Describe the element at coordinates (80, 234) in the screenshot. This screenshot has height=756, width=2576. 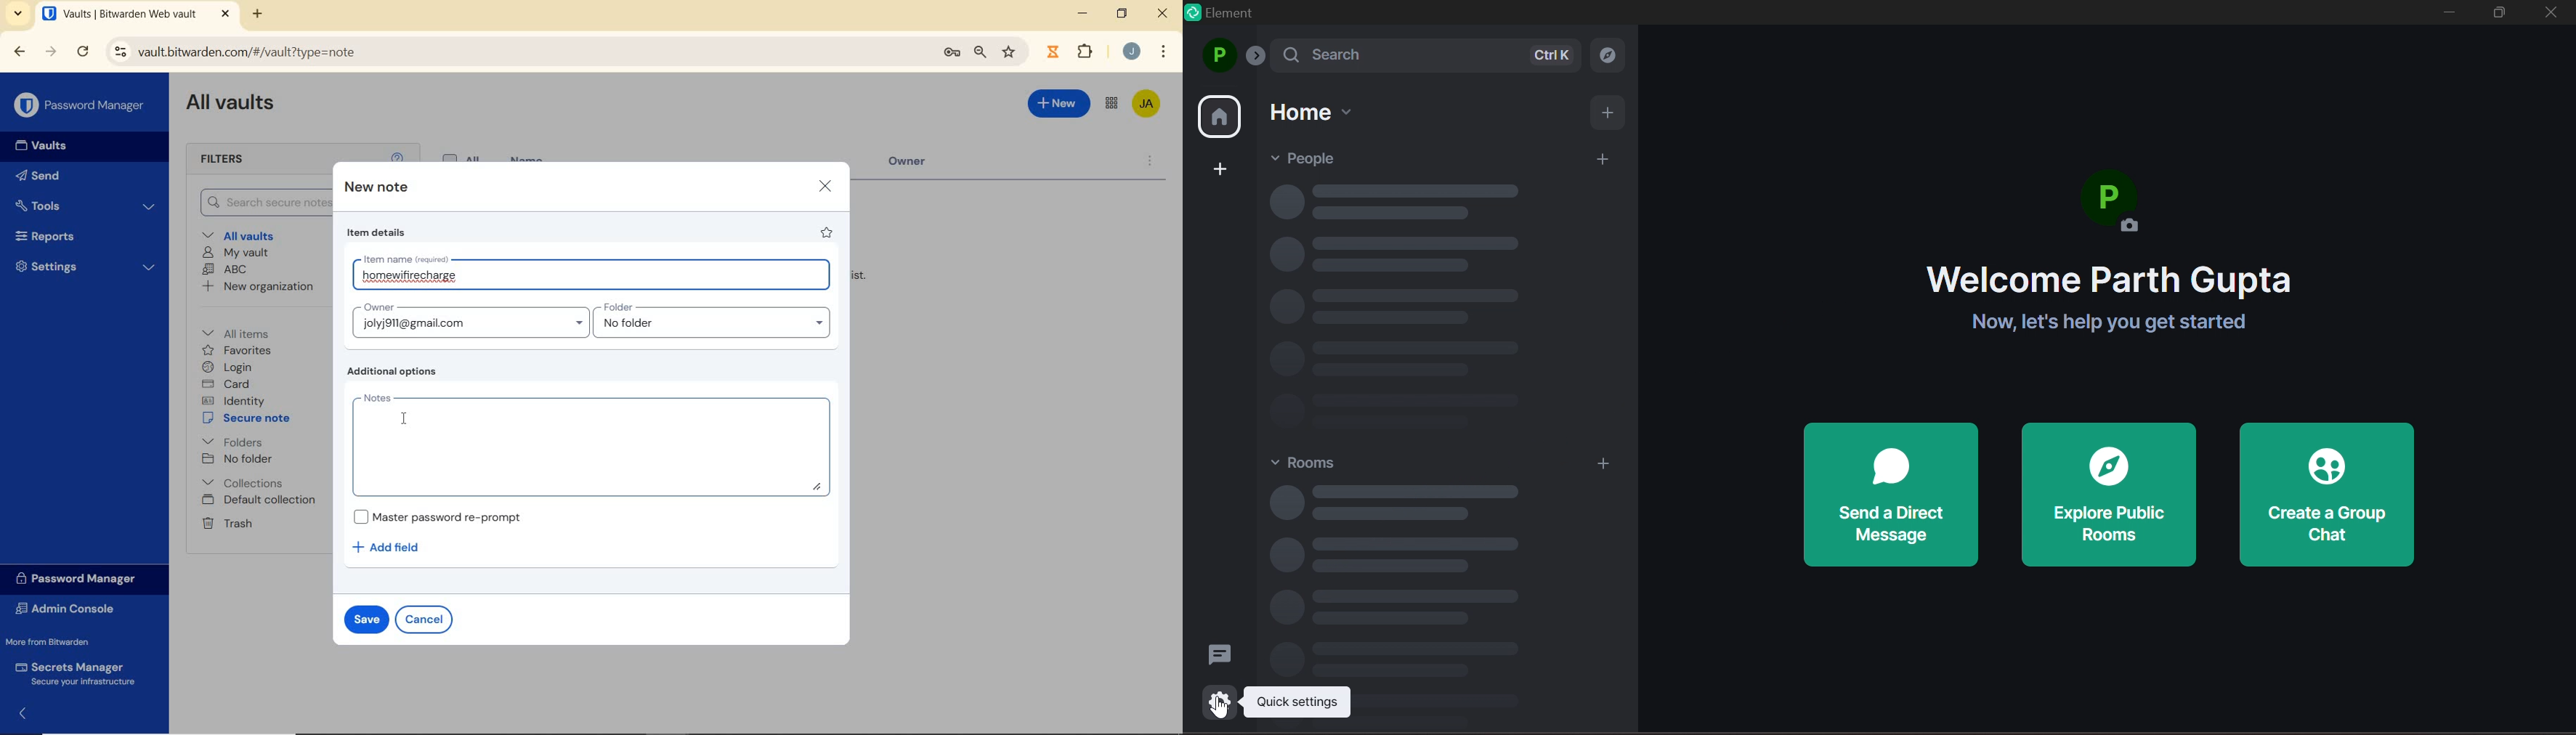
I see `Reports` at that location.